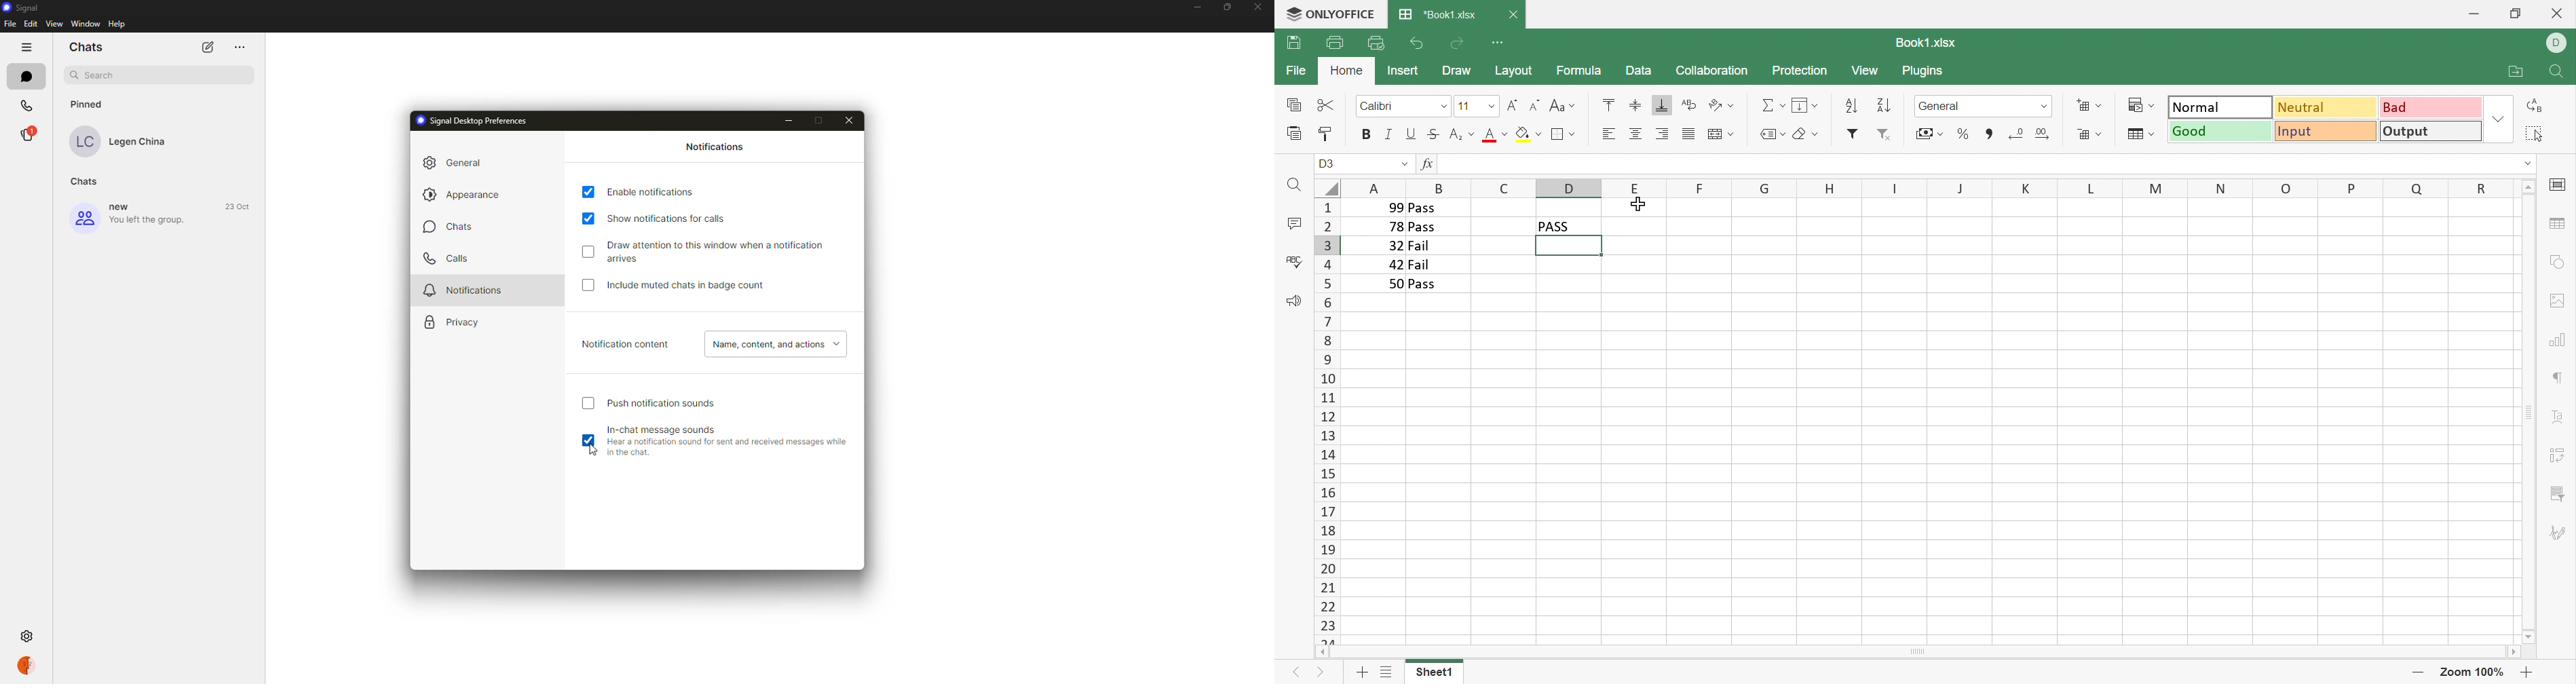 This screenshot has width=2576, height=700. I want to click on DELL, so click(2559, 44).